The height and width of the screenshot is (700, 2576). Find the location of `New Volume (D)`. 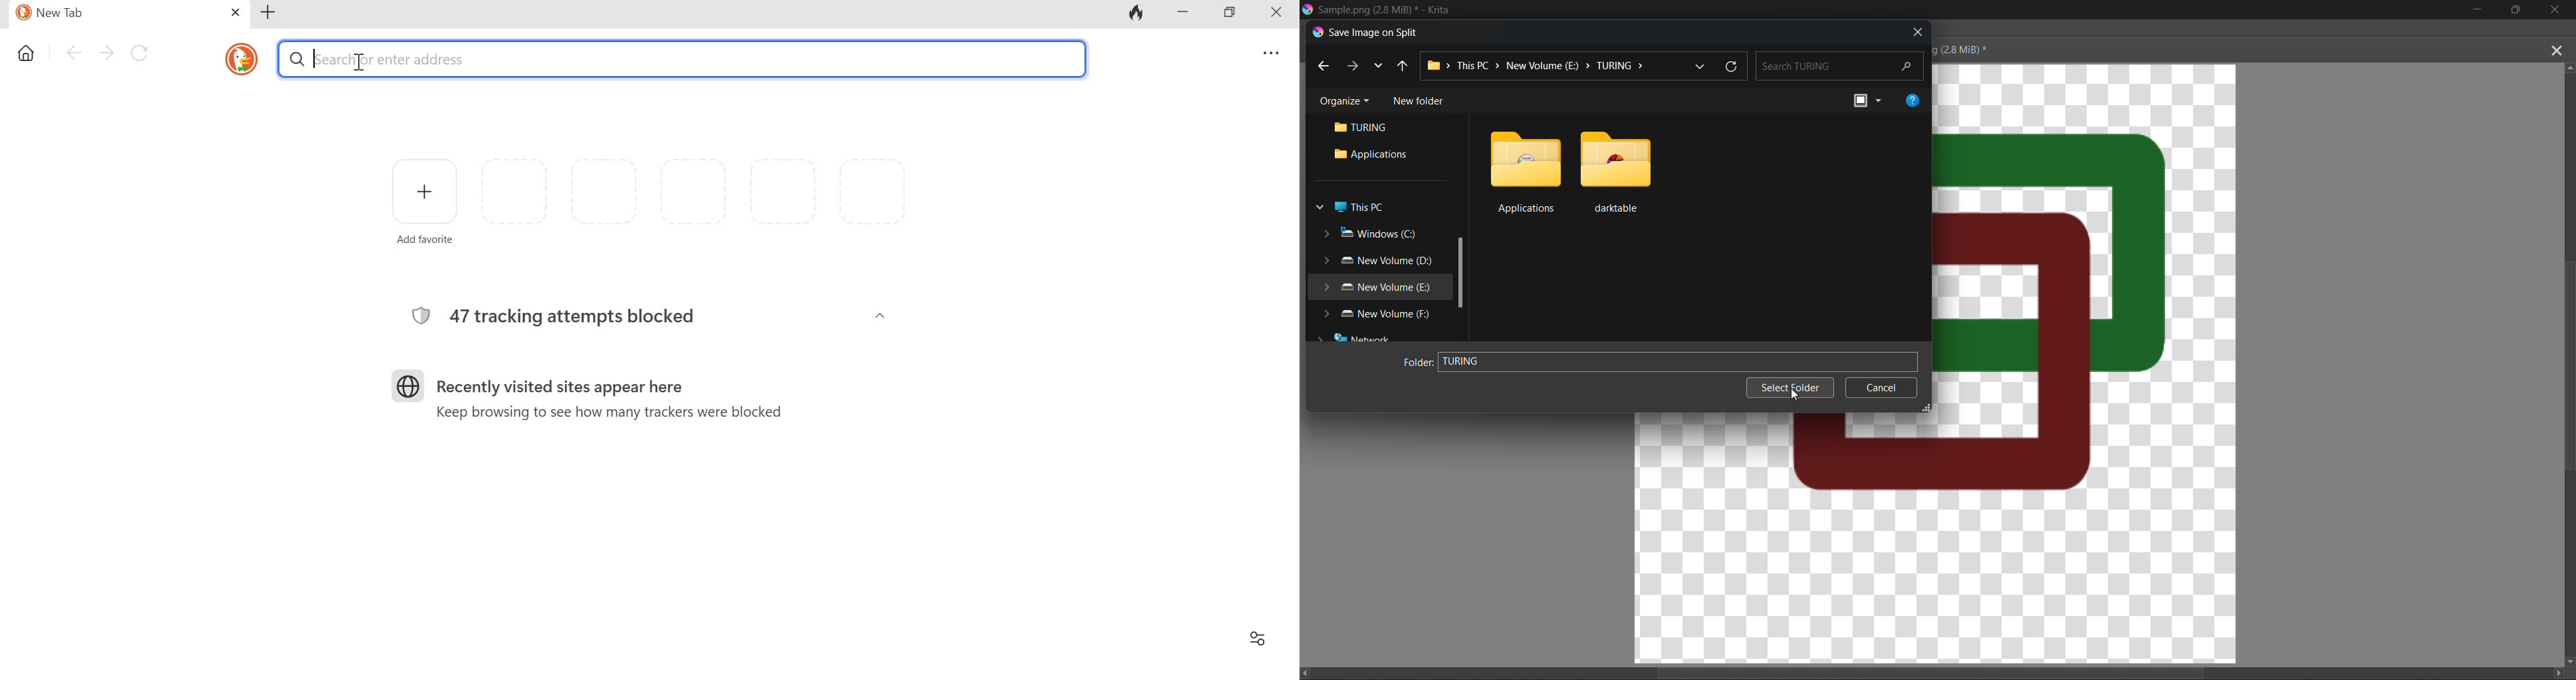

New Volume (D) is located at coordinates (1377, 262).